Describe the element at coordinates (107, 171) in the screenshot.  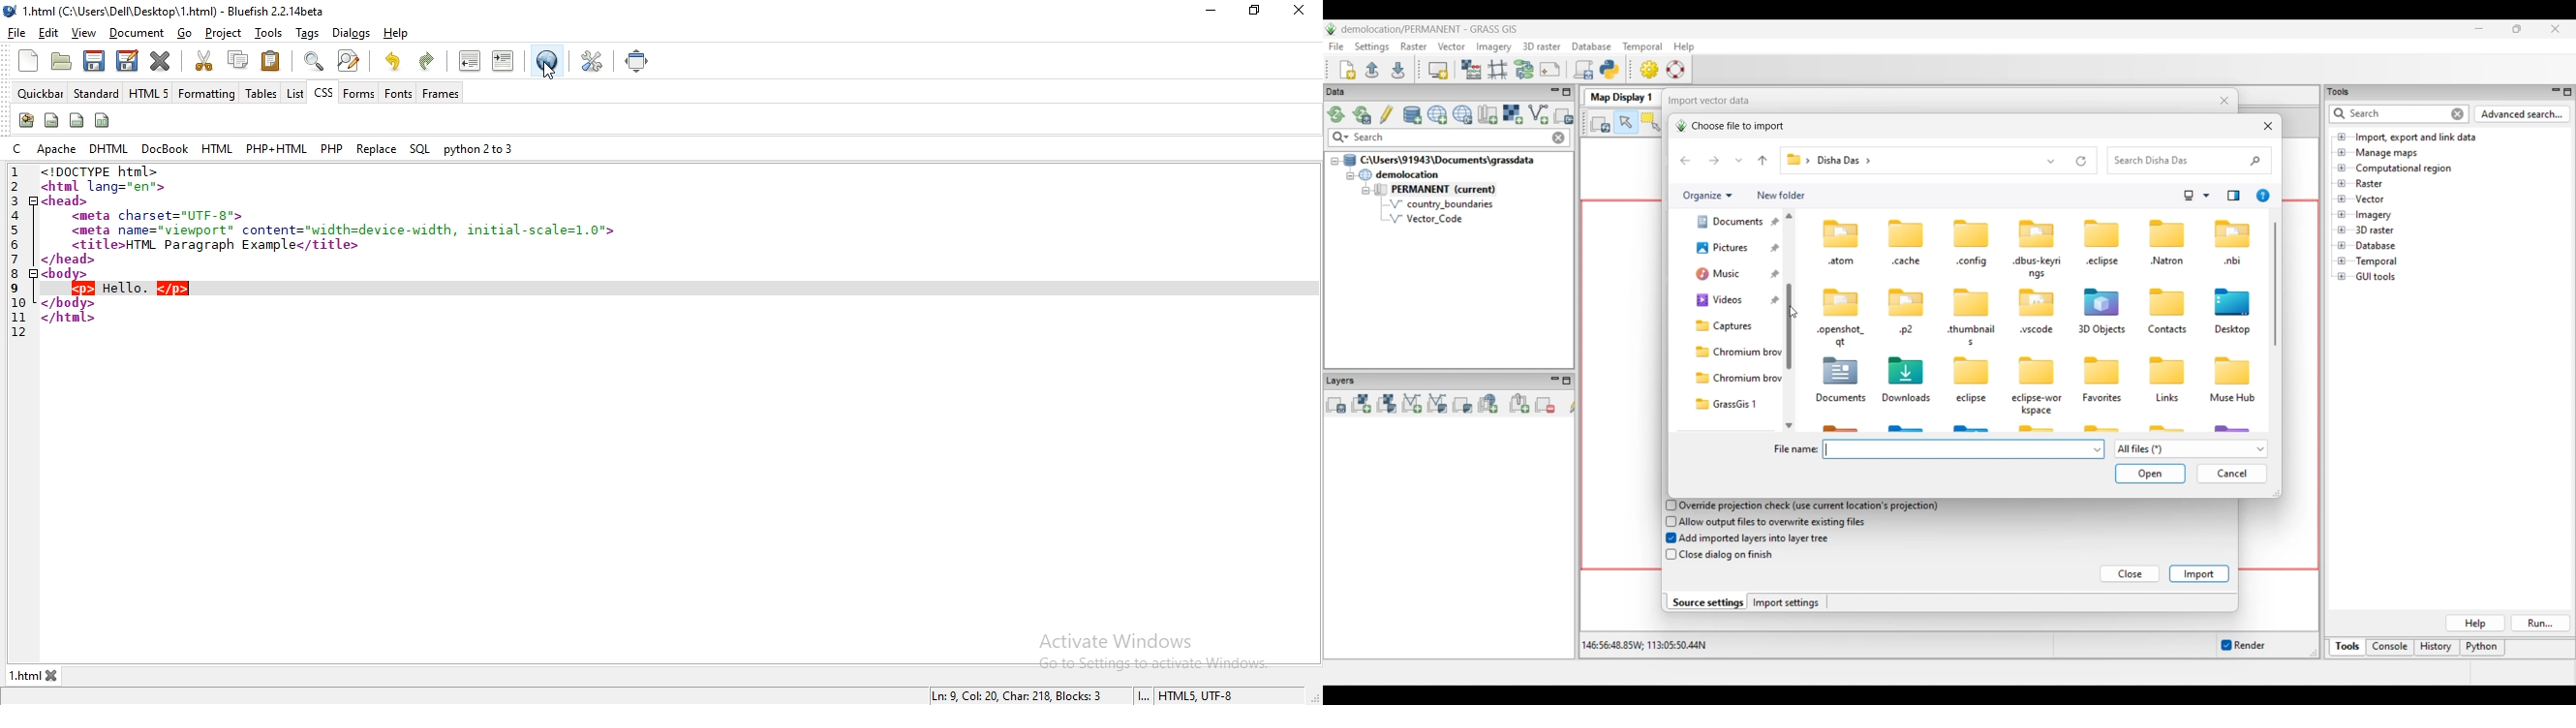
I see `<!DOCTYPE html>` at that location.